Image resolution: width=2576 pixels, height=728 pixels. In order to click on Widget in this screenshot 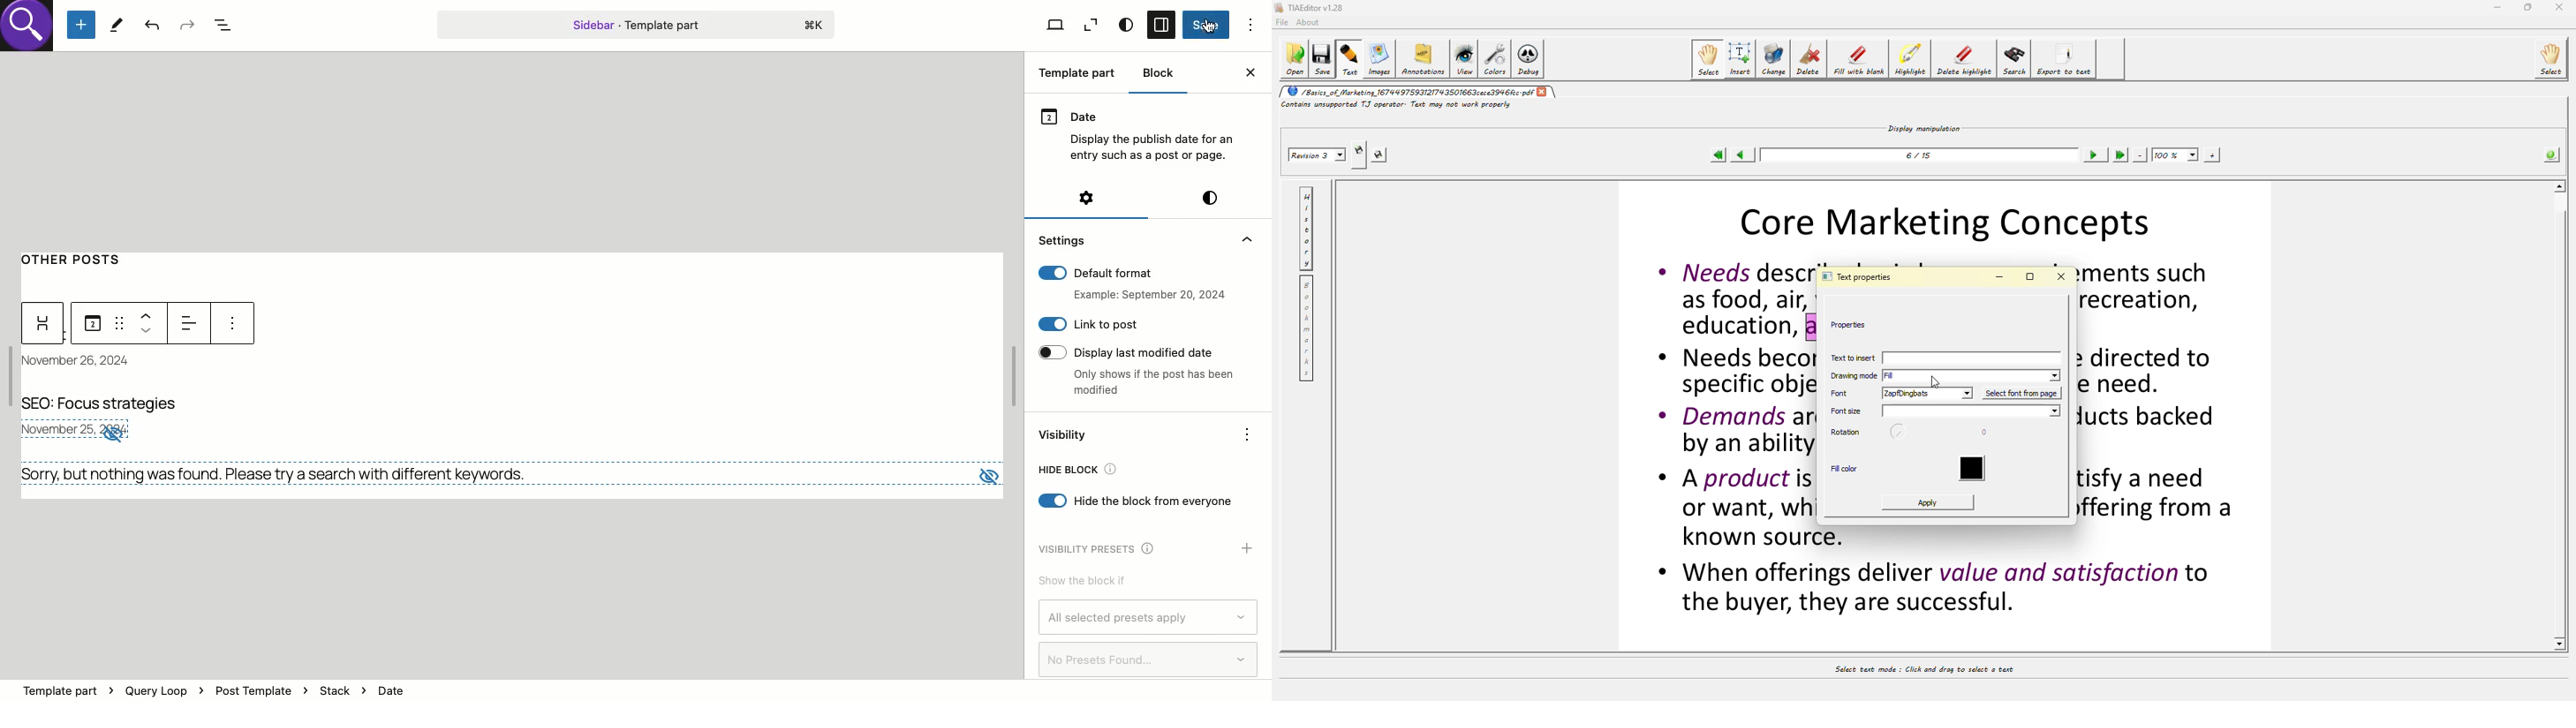, I will do `click(44, 324)`.